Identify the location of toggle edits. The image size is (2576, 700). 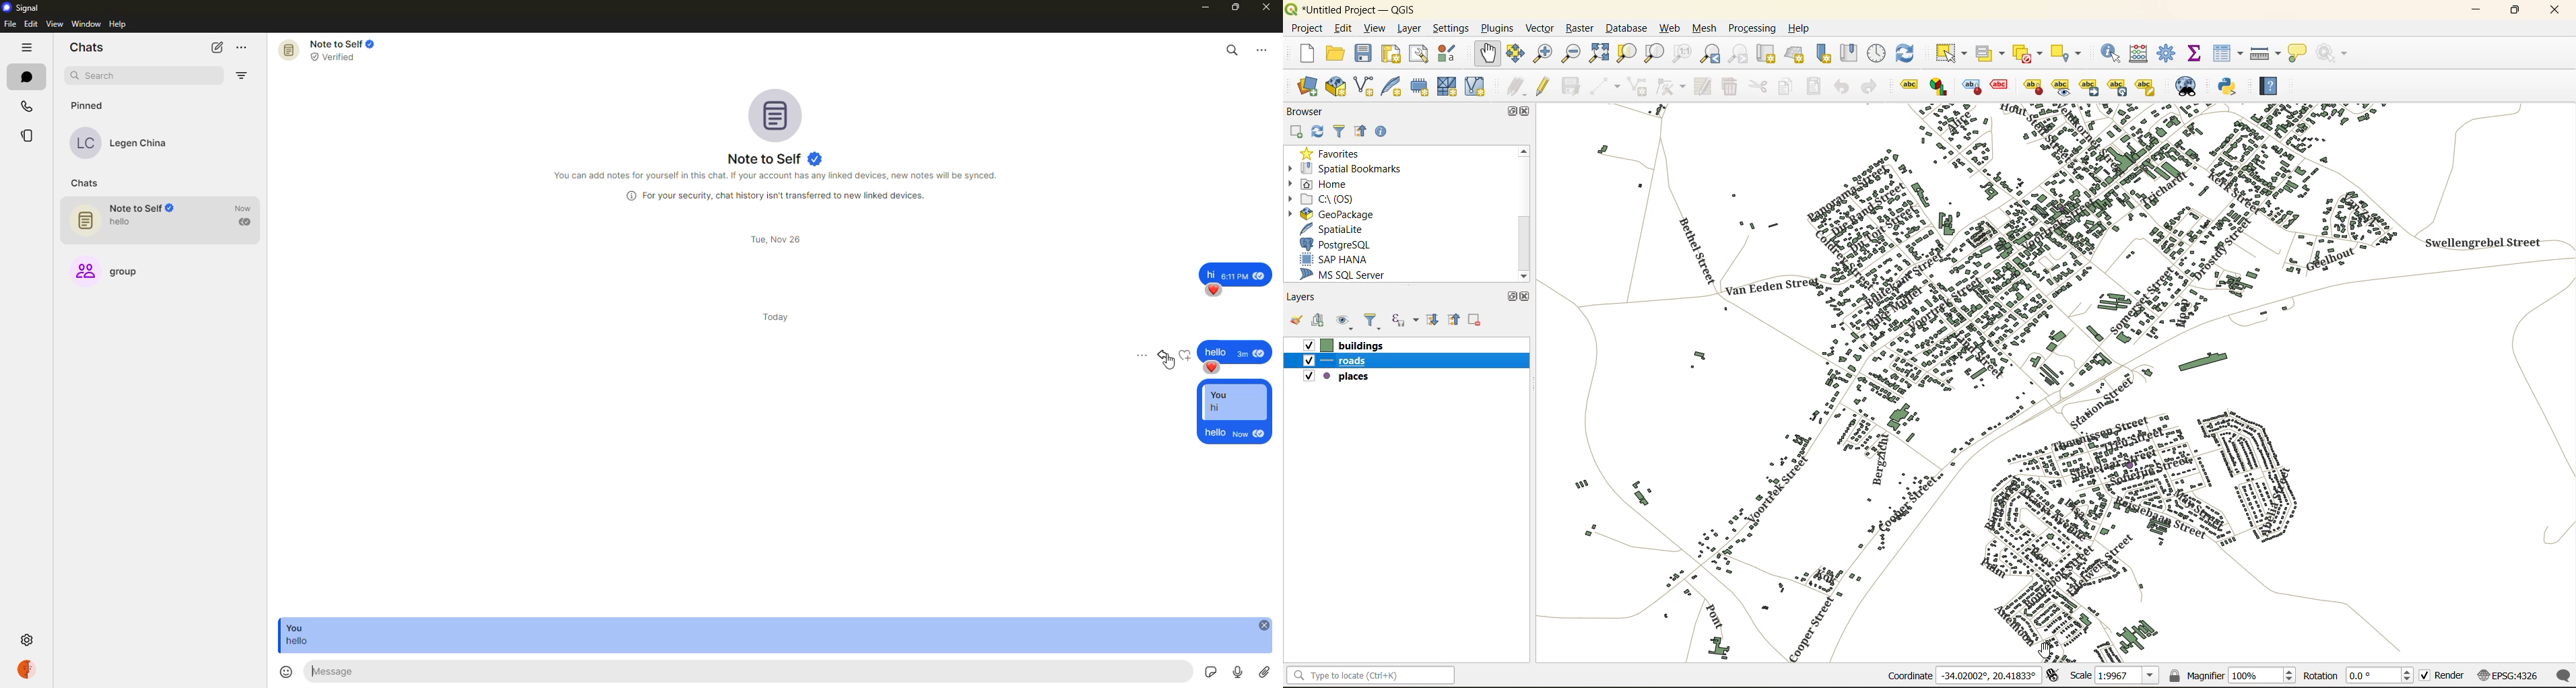
(1546, 88).